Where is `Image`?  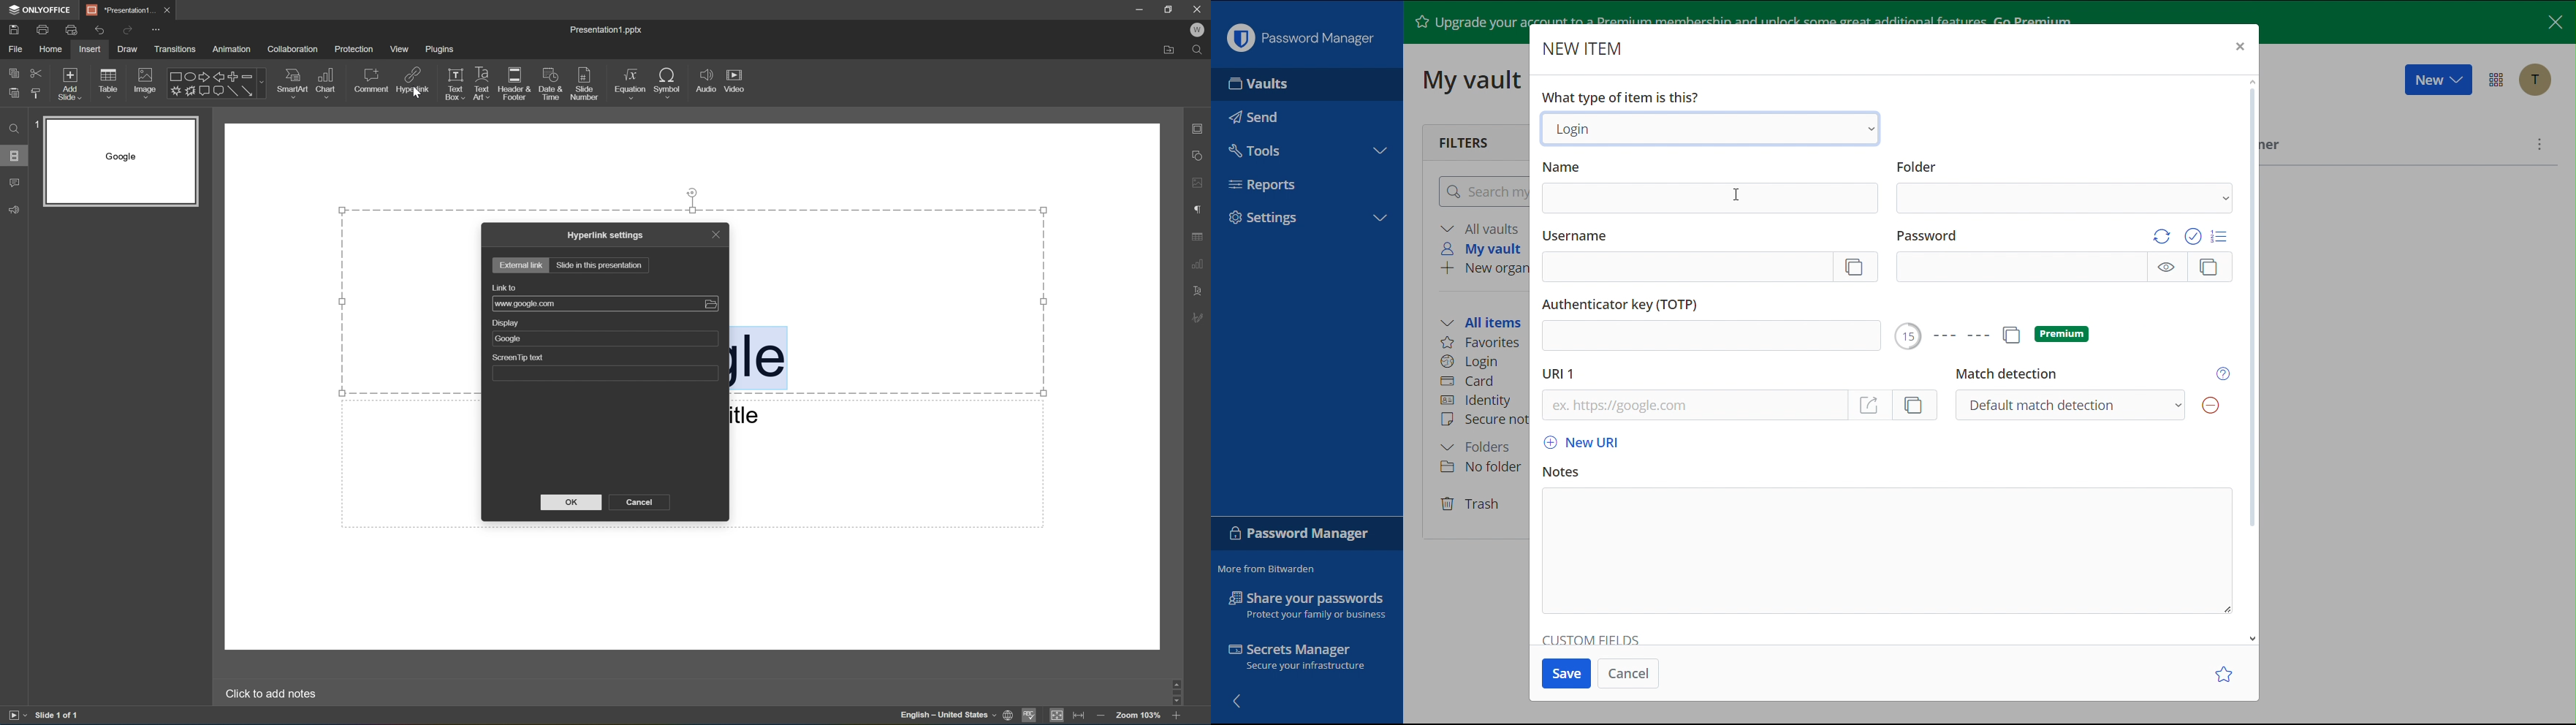
Image is located at coordinates (146, 83).